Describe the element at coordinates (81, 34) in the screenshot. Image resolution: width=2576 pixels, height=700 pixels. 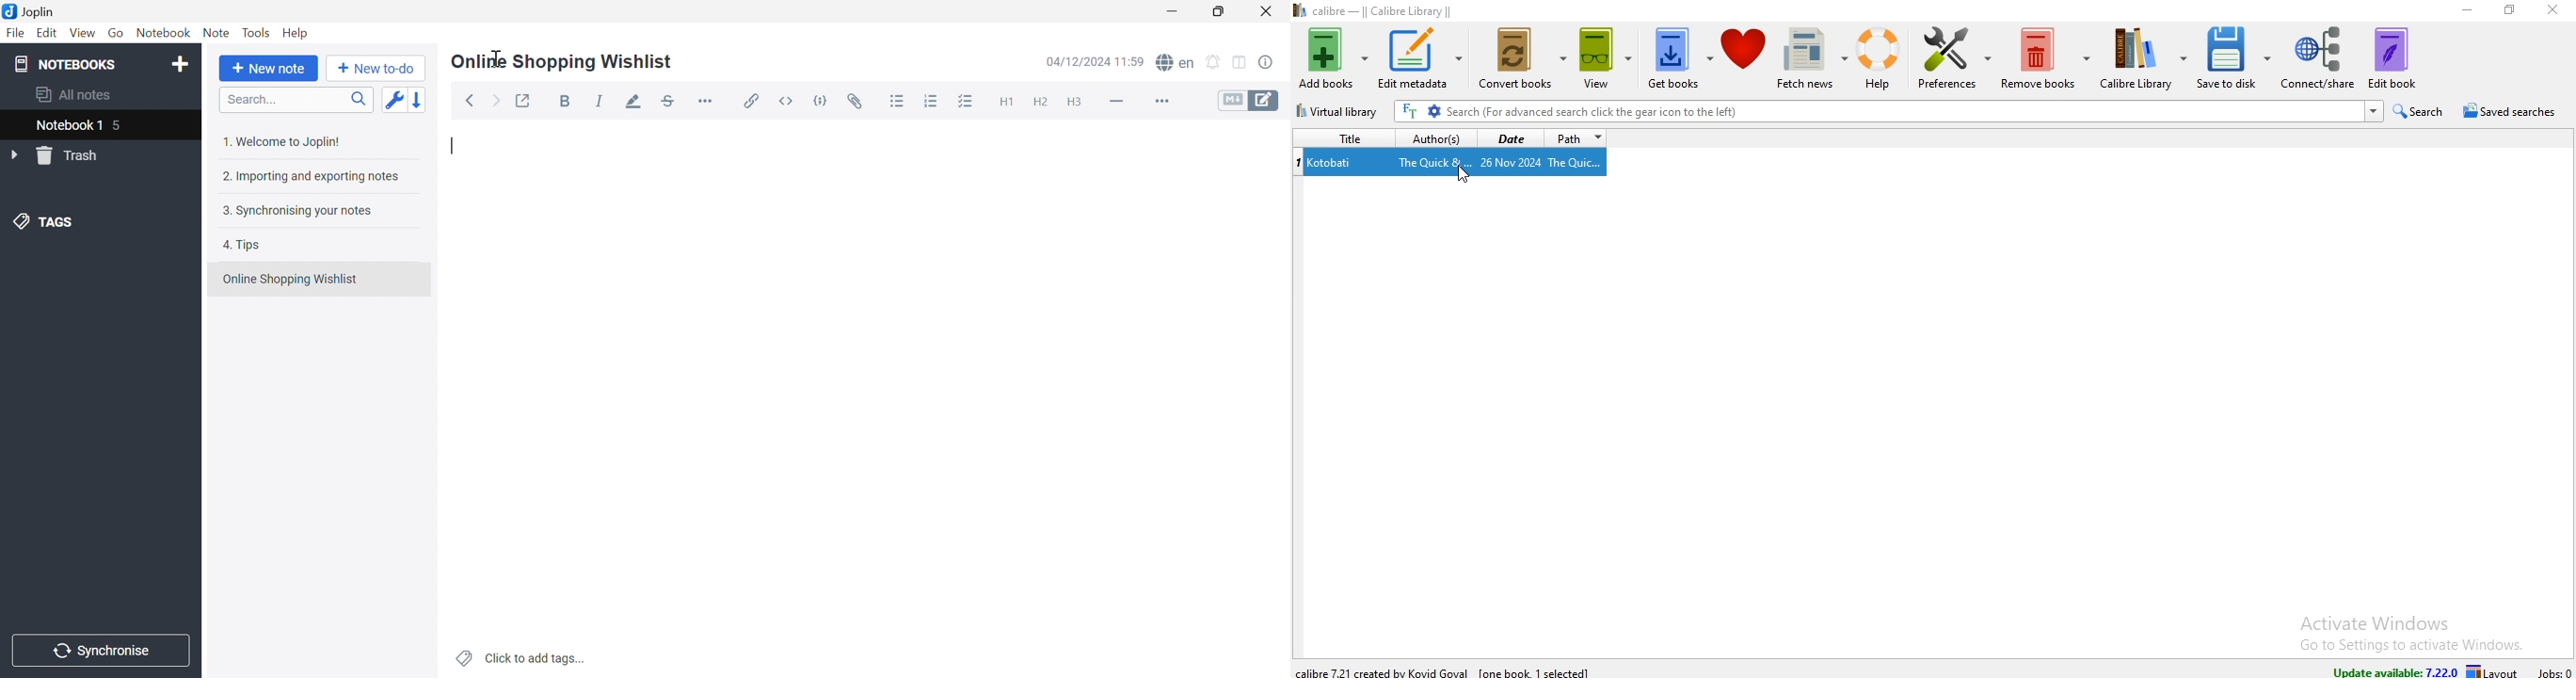
I see `View` at that location.